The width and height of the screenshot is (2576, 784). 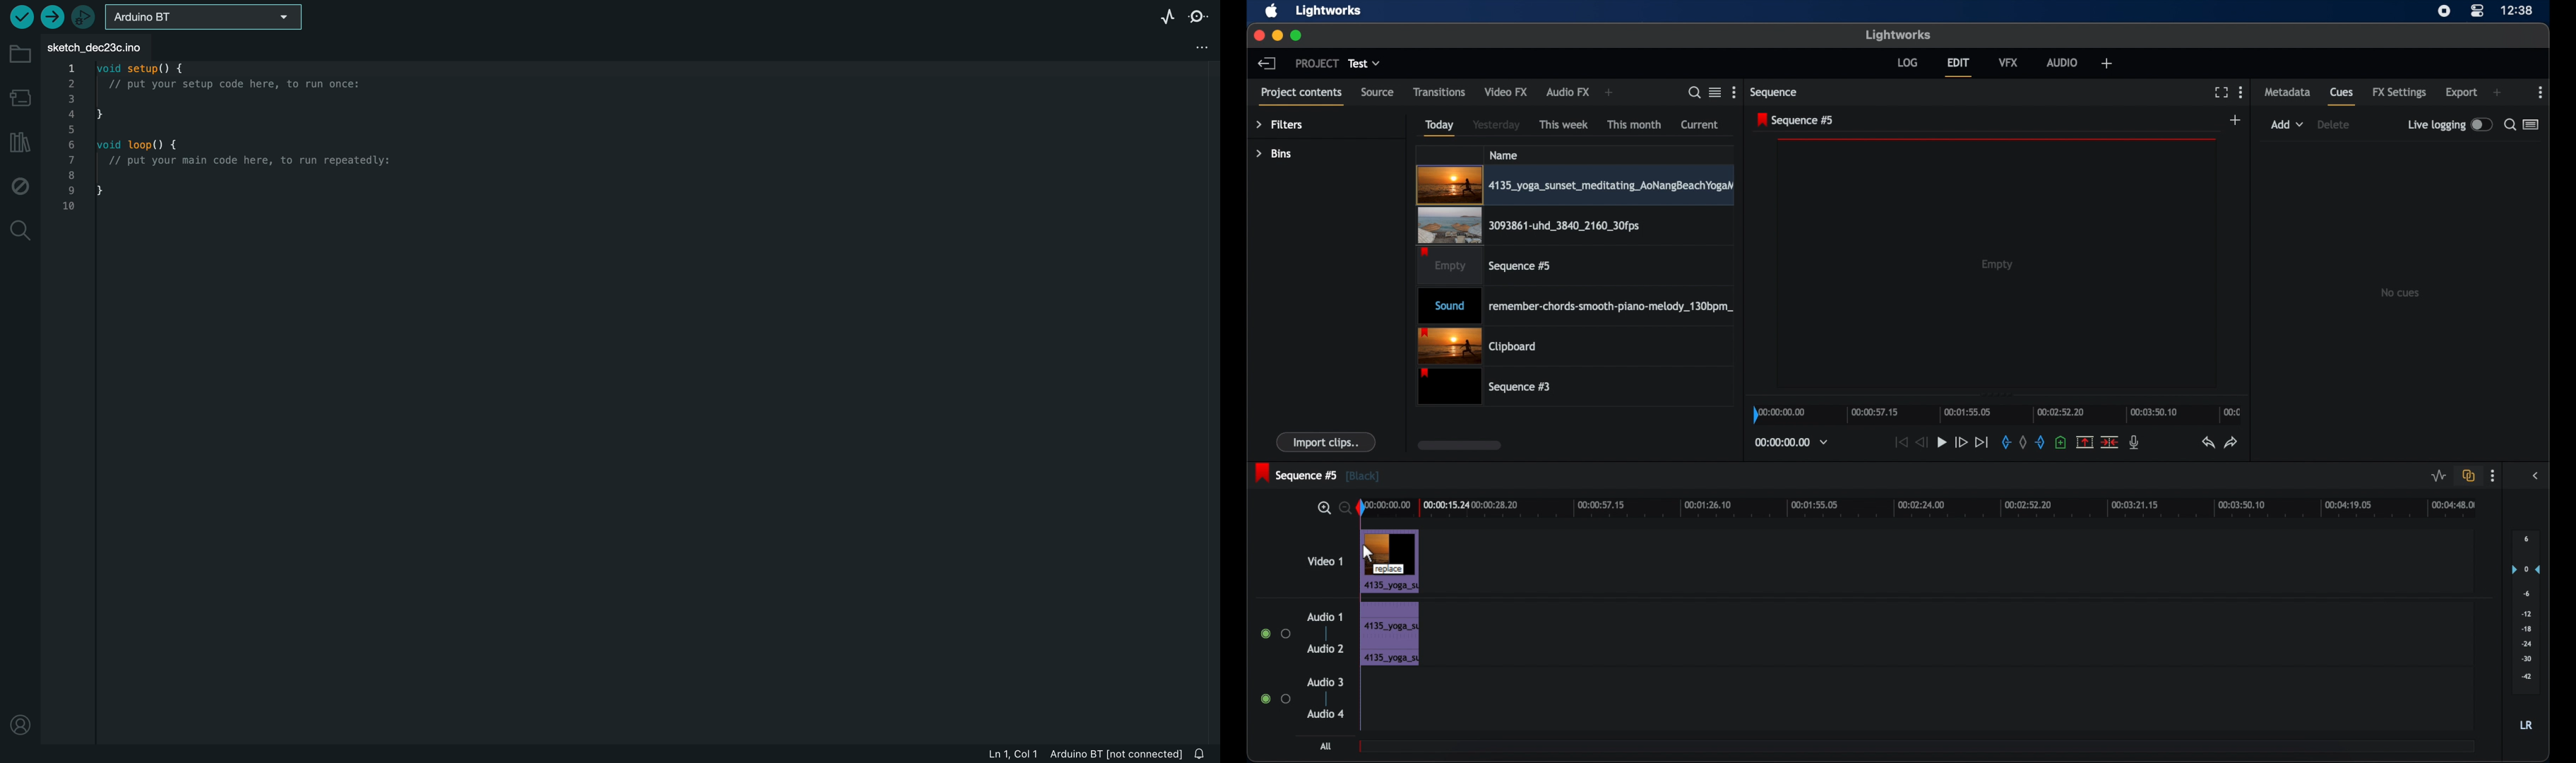 I want to click on out mark, so click(x=2039, y=442).